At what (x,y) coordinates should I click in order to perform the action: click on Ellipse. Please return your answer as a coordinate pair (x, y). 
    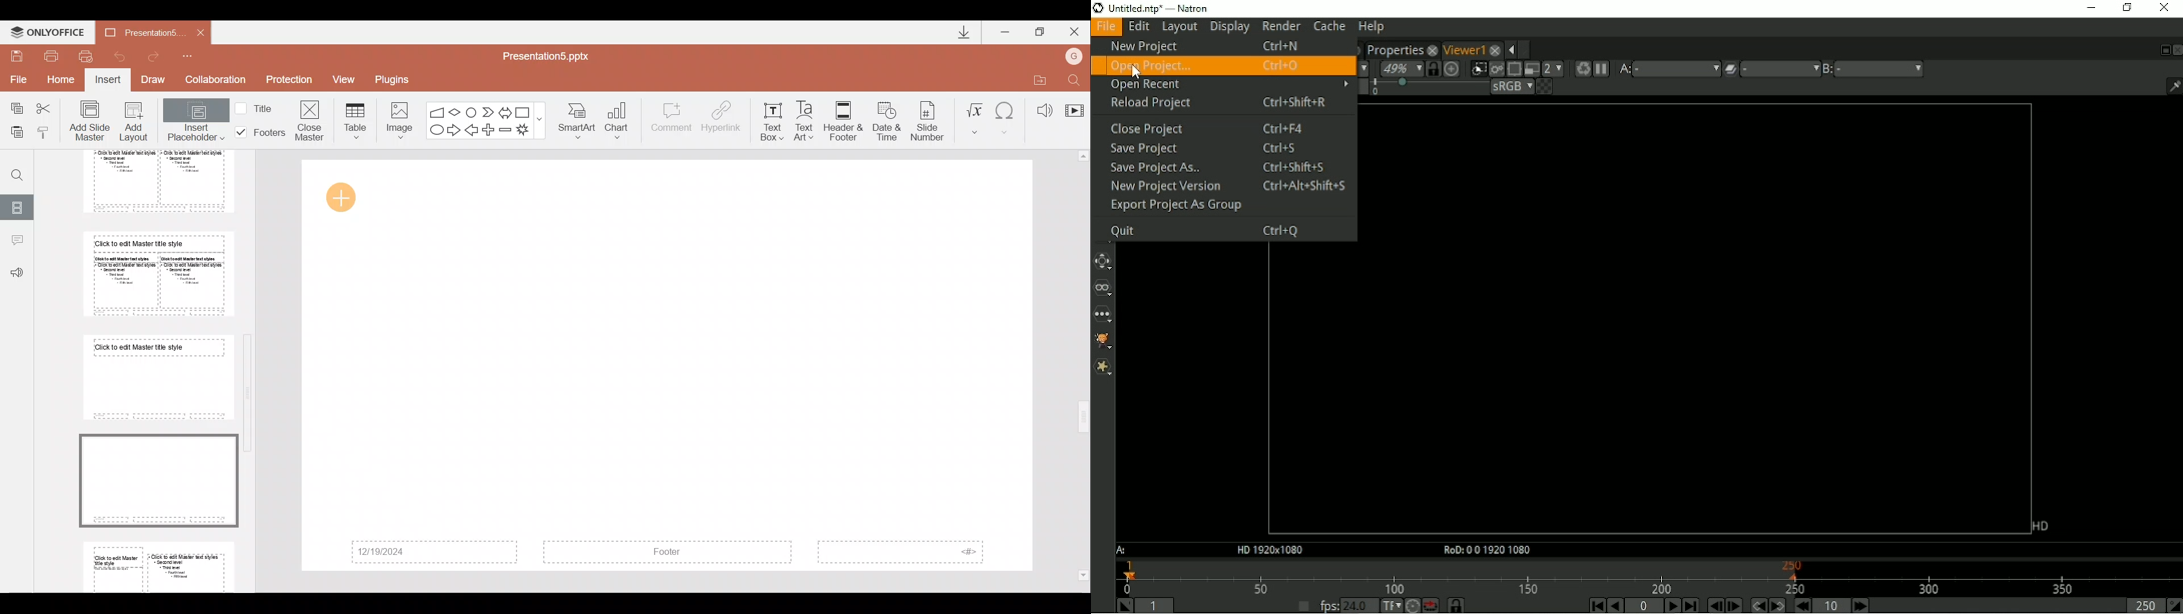
    Looking at the image, I should click on (435, 131).